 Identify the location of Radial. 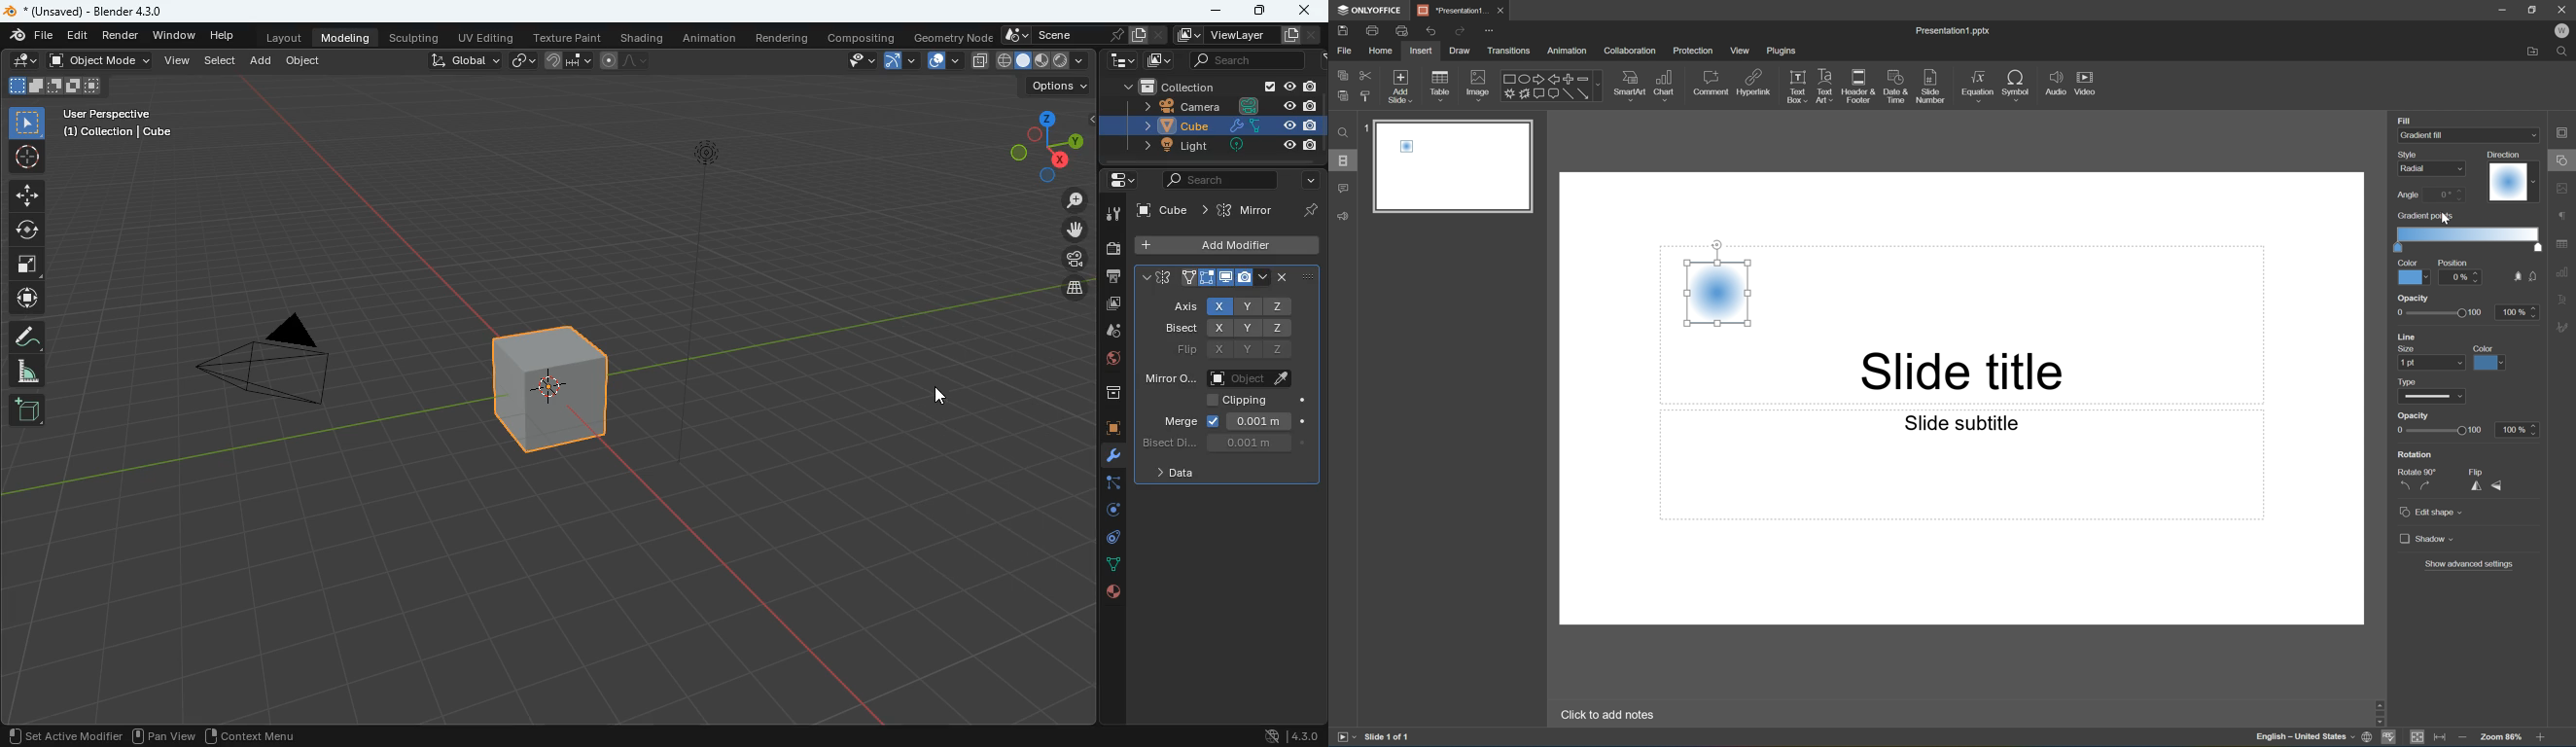
(1717, 292).